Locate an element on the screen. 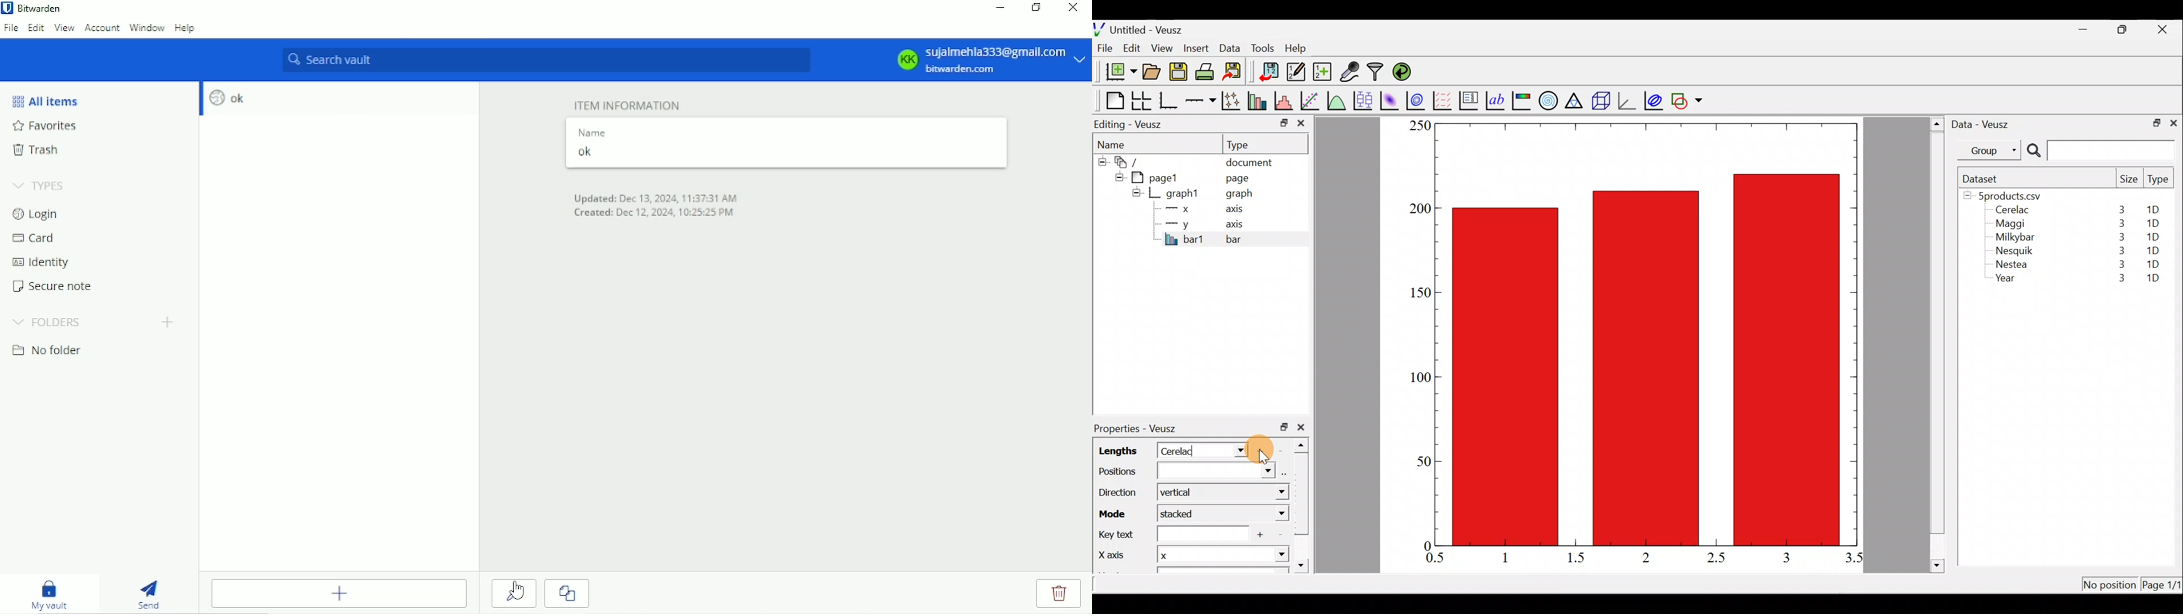 This screenshot has height=616, width=2184. 250 is located at coordinates (1419, 125).